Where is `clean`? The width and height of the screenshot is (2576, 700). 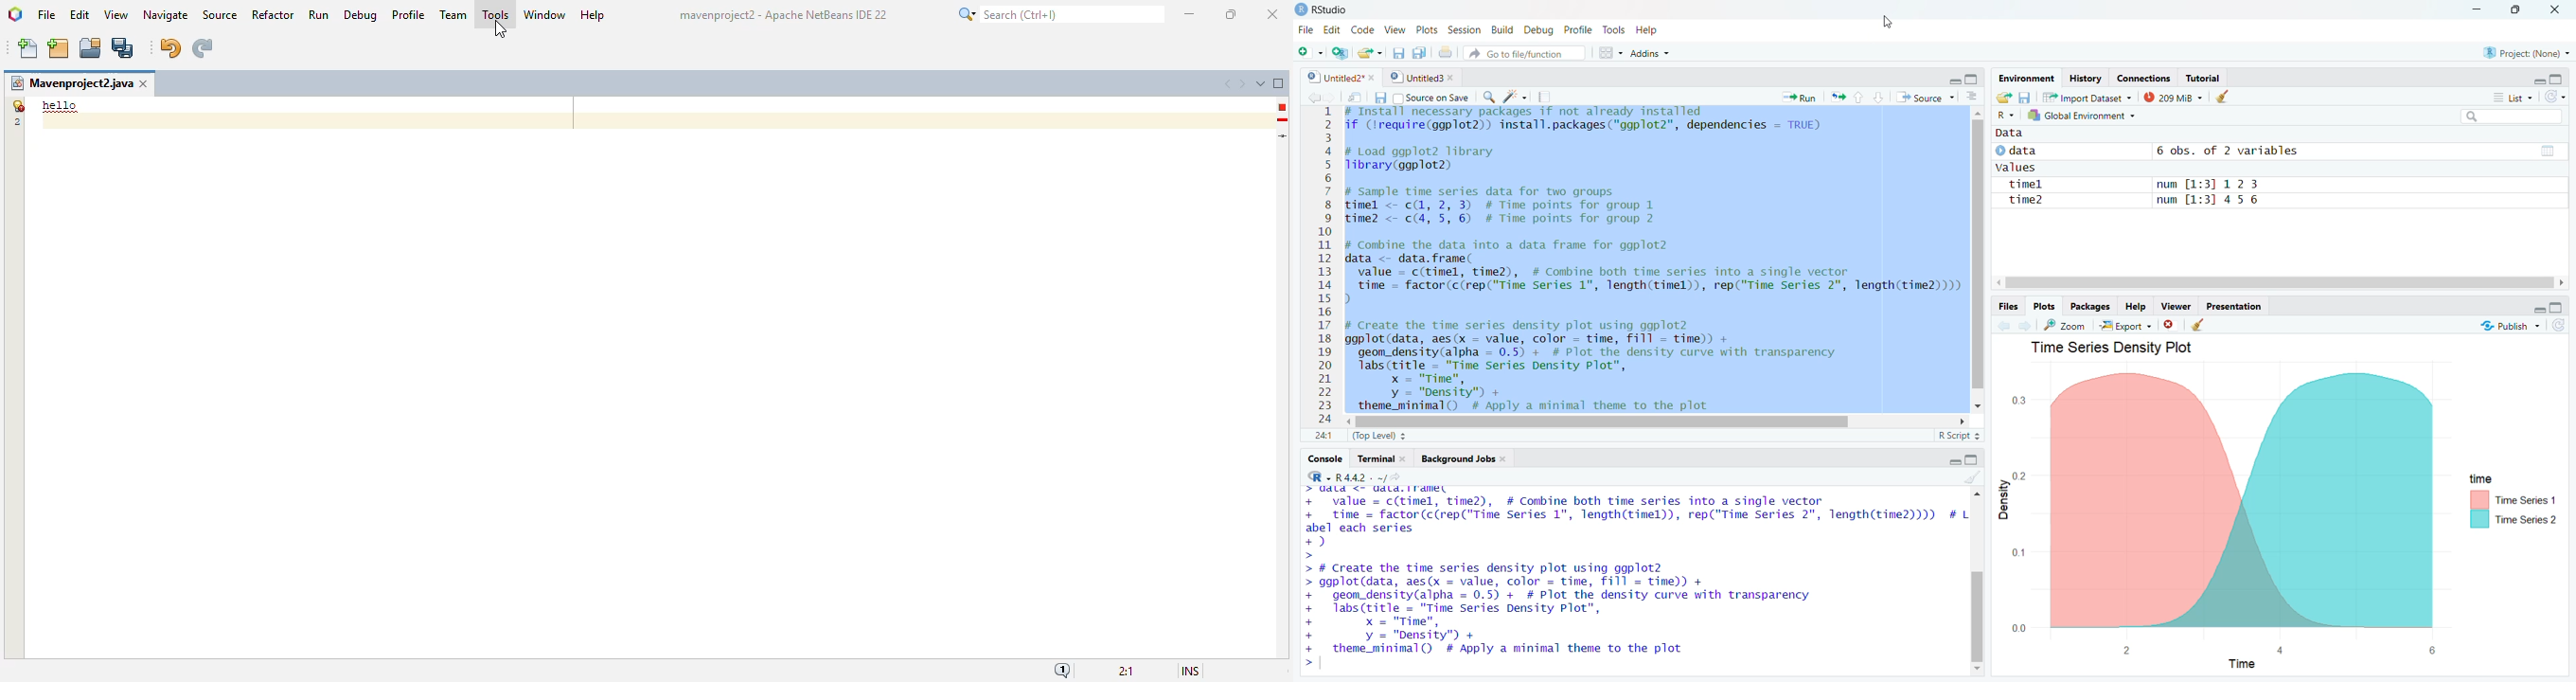 clean is located at coordinates (2221, 96).